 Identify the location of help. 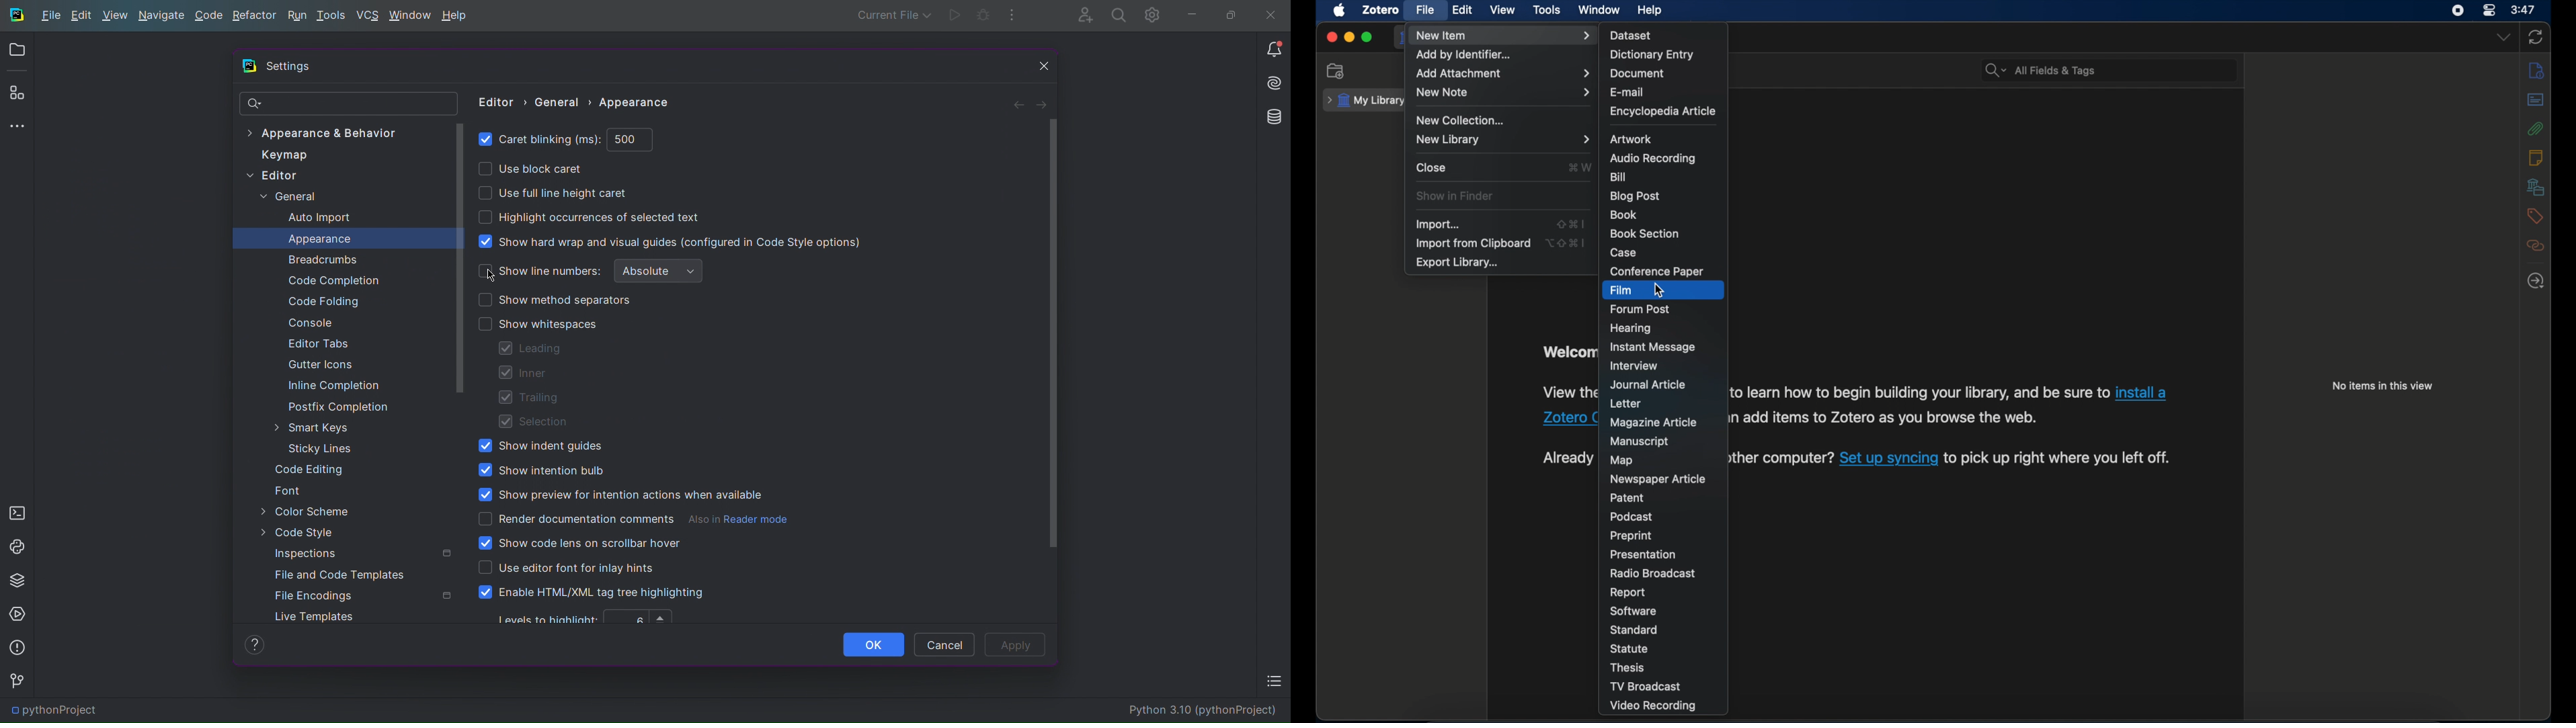
(1651, 11).